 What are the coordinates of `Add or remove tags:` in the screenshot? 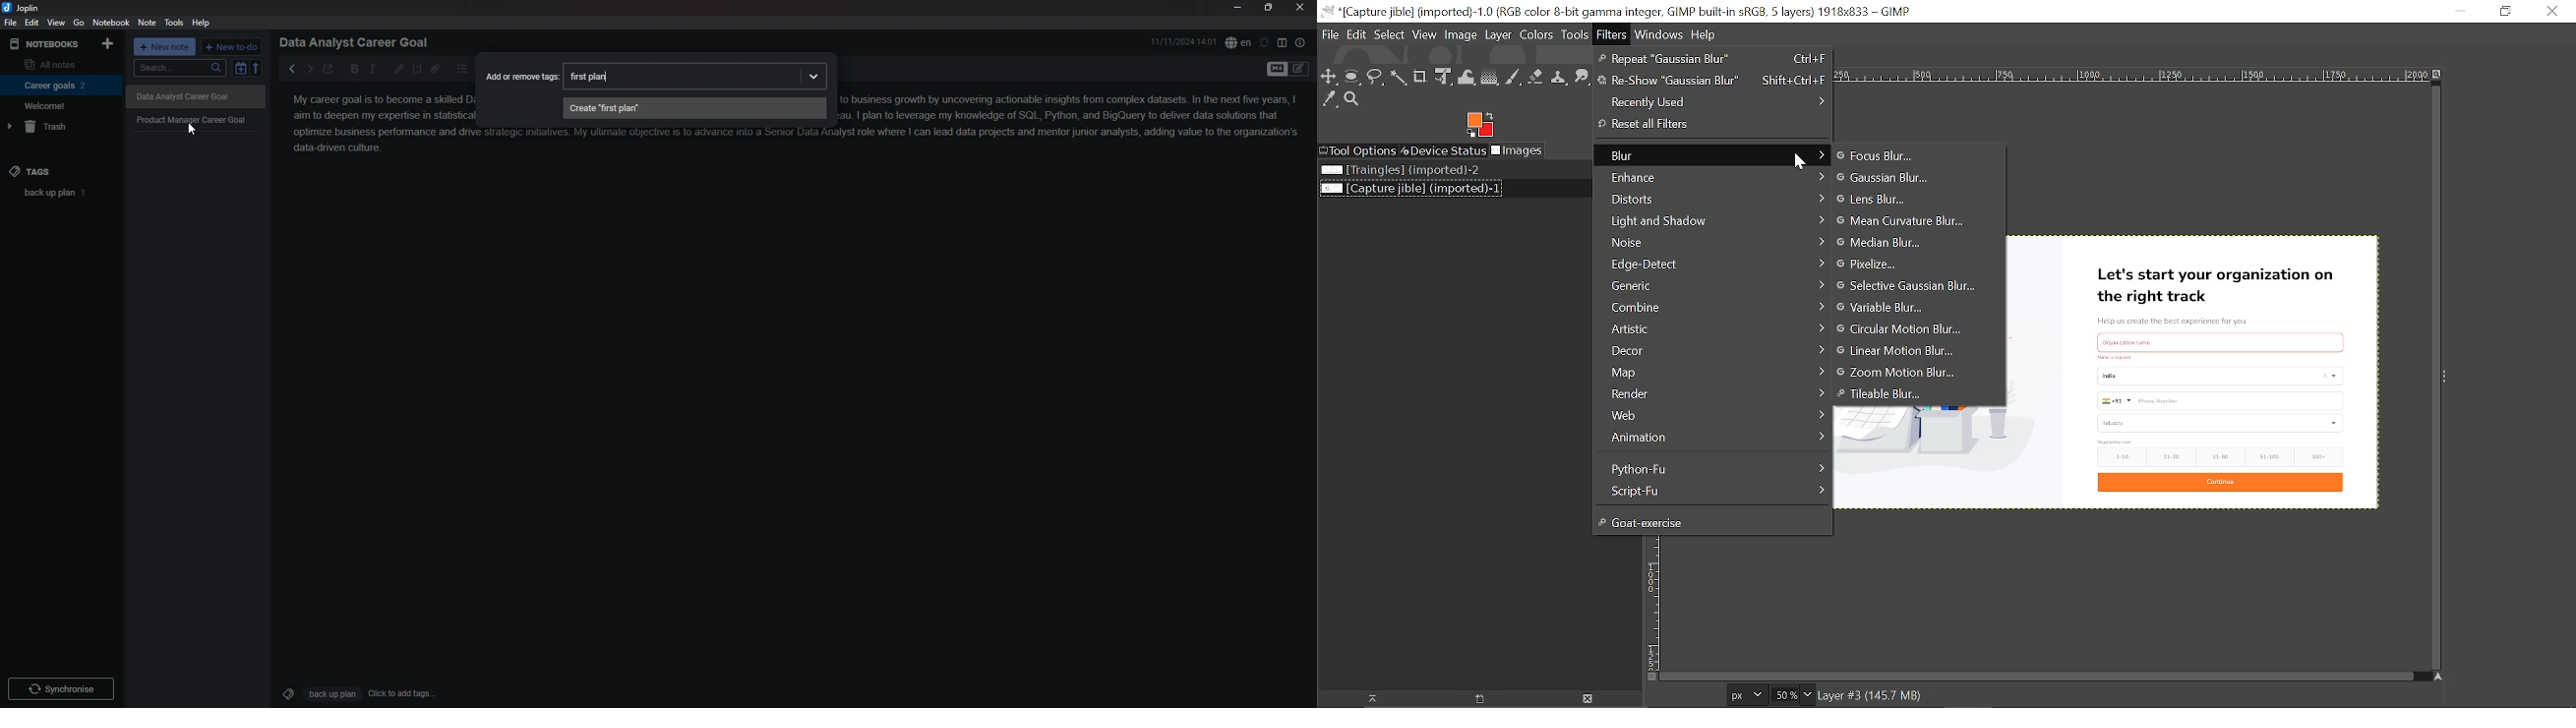 It's located at (518, 71).